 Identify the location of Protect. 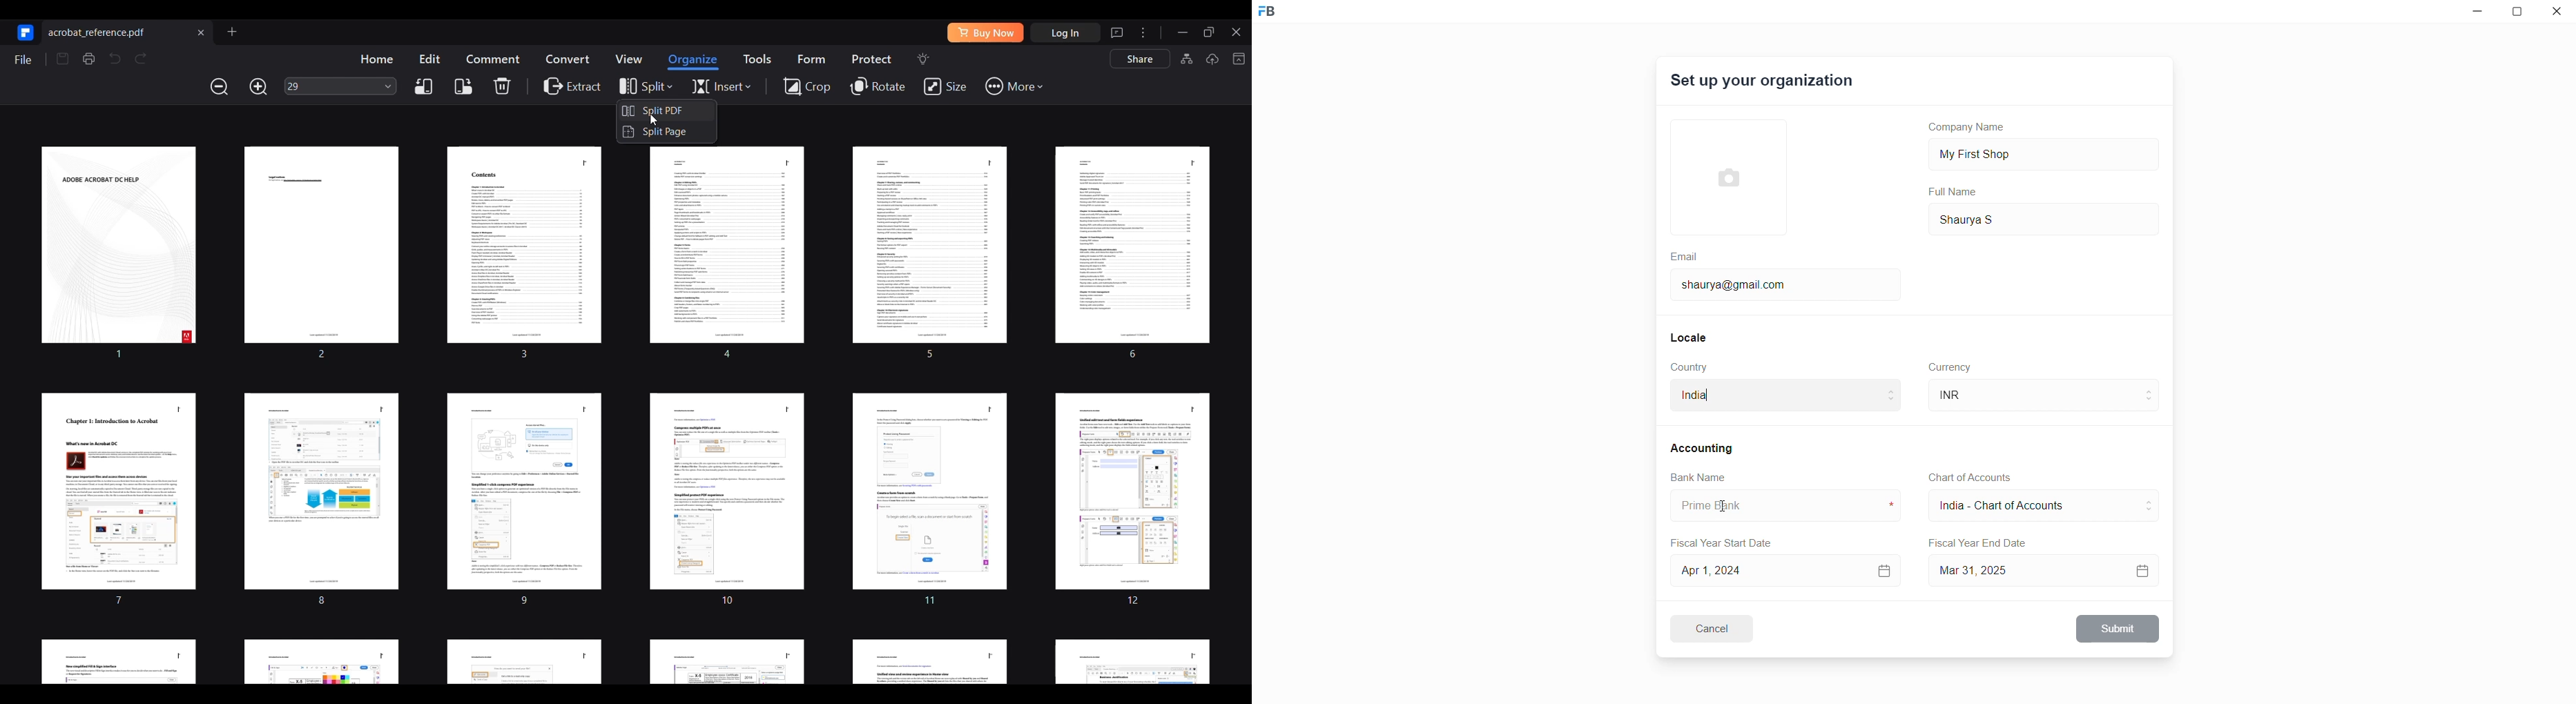
(871, 59).